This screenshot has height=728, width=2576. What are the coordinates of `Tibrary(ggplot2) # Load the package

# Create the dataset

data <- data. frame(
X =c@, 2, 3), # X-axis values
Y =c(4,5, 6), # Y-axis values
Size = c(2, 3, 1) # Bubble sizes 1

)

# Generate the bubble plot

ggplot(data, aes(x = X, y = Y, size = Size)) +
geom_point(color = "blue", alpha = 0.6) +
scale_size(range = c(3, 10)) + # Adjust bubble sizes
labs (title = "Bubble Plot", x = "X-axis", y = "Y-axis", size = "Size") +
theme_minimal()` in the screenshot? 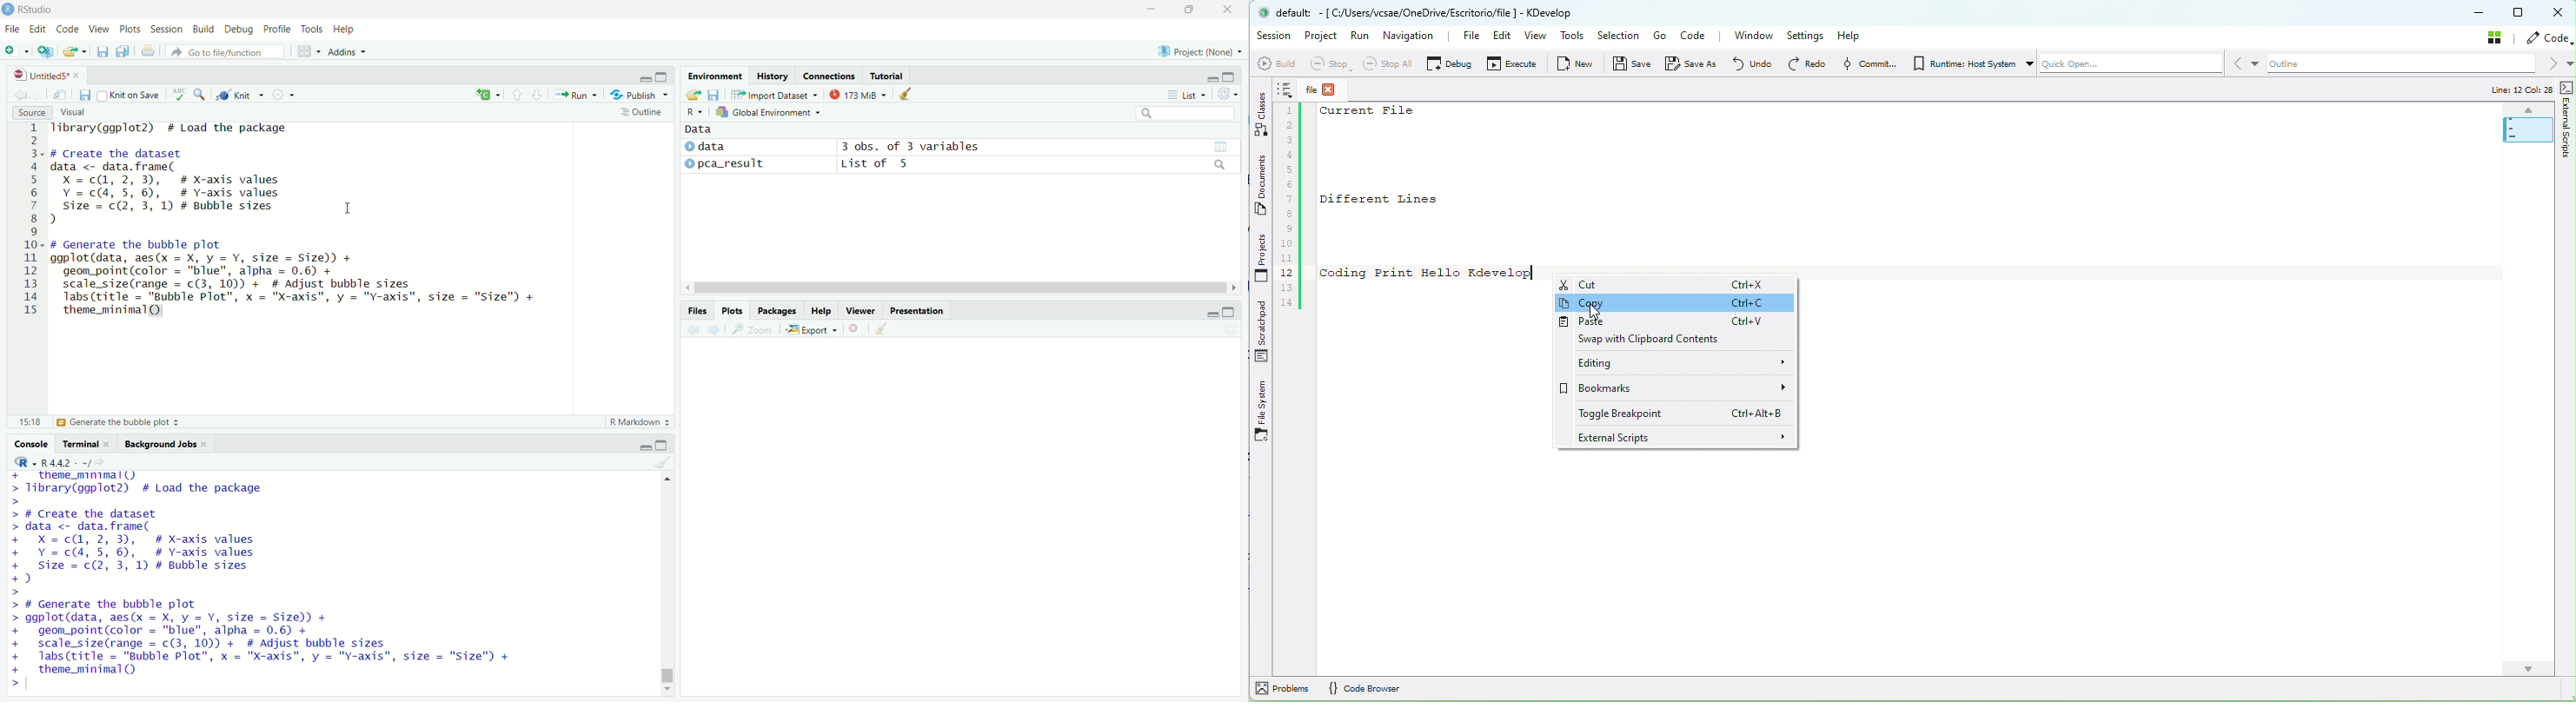 It's located at (315, 224).